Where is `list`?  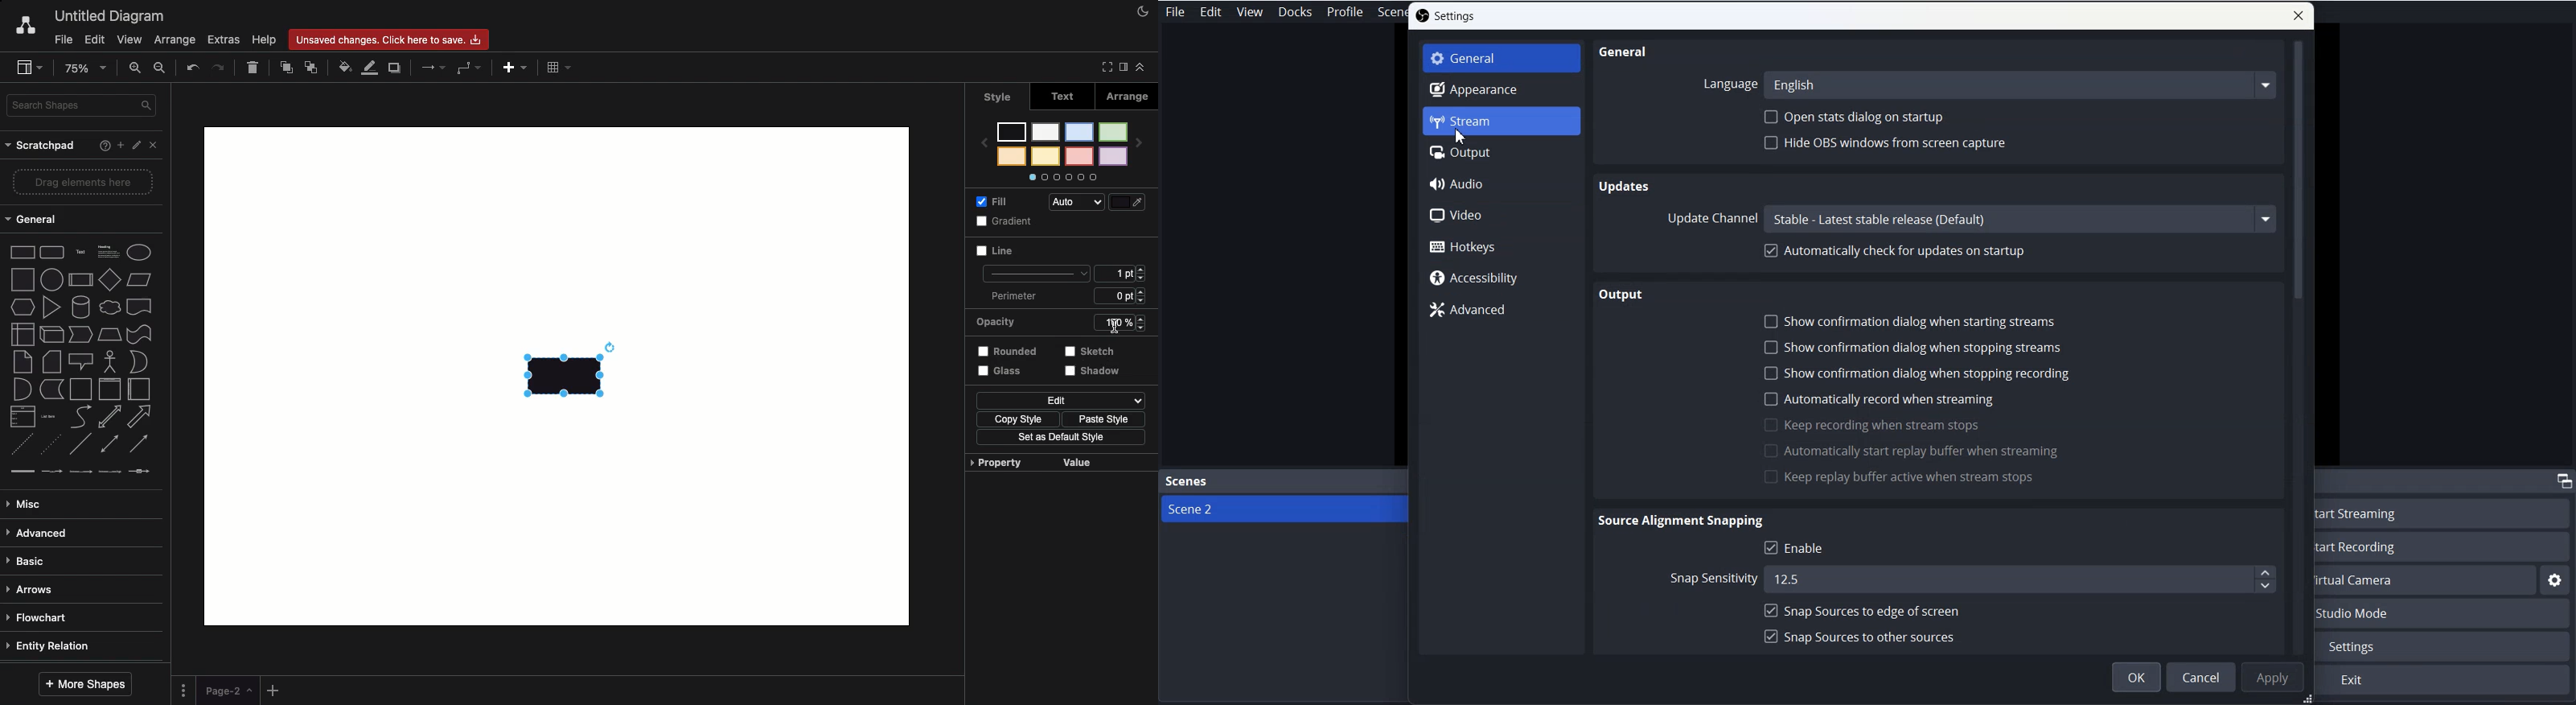 list is located at coordinates (20, 416).